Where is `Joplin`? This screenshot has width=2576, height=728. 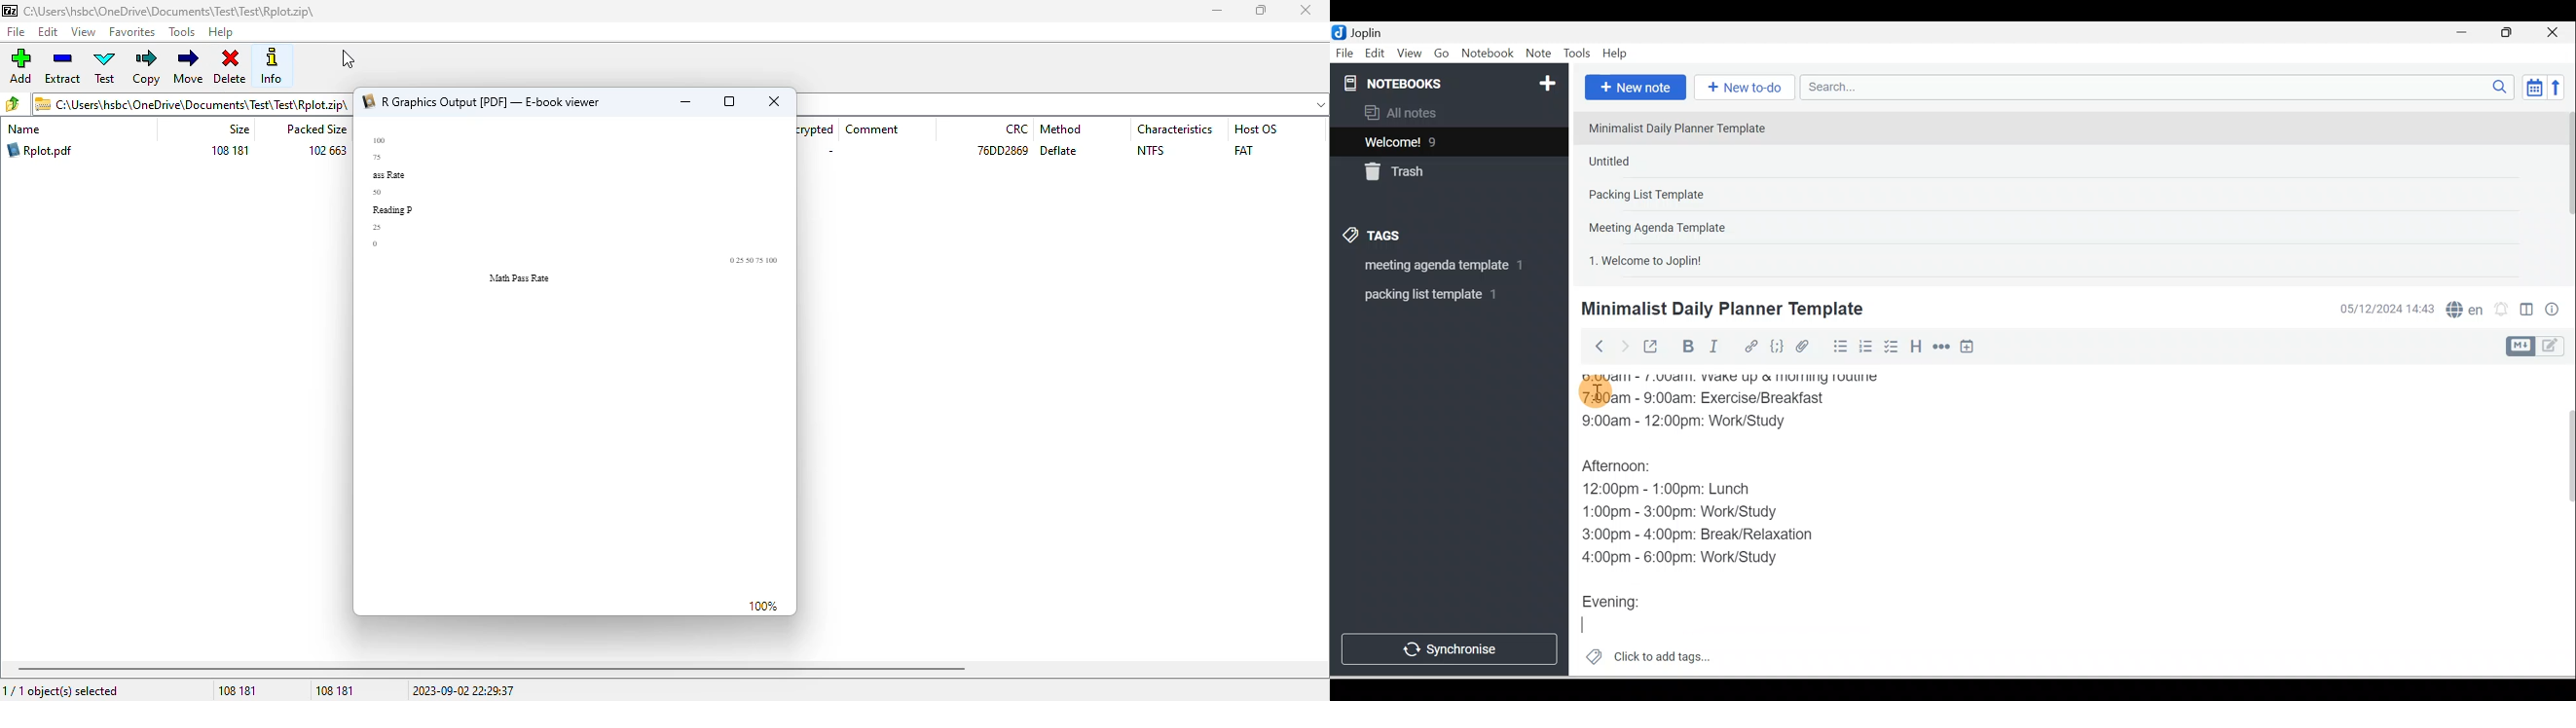
Joplin is located at coordinates (1369, 31).